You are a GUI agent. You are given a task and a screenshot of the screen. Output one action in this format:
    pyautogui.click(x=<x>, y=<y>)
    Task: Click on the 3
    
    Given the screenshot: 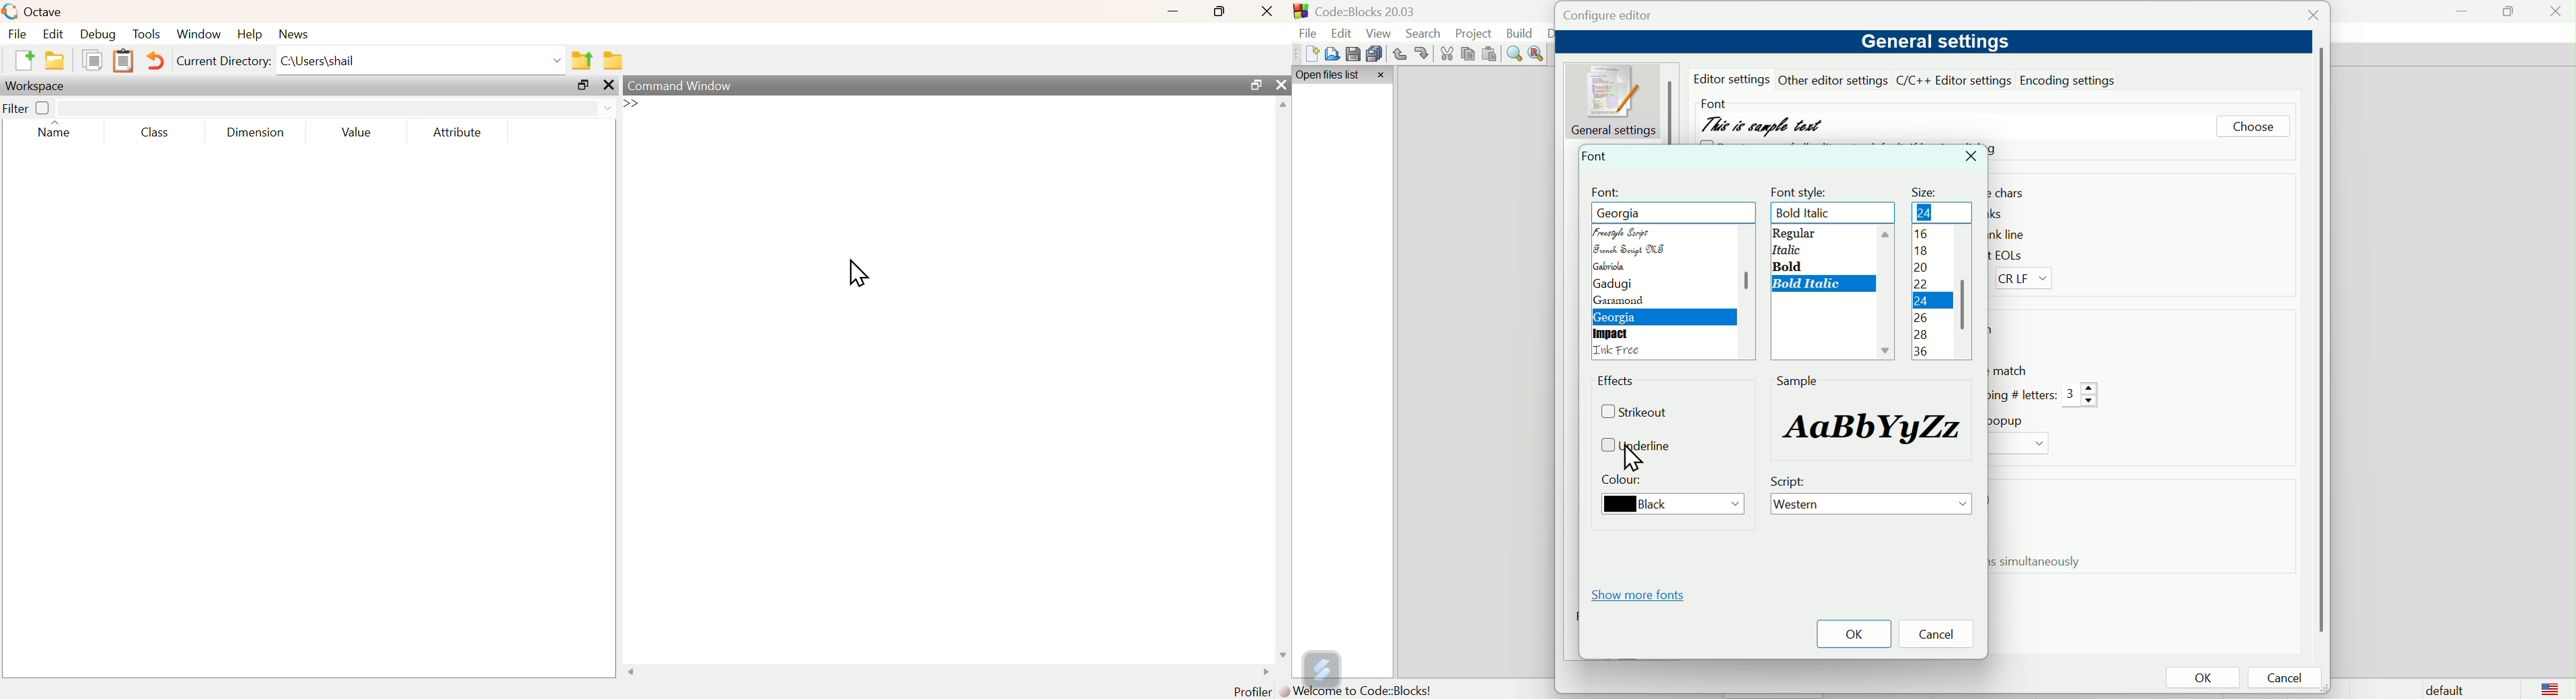 What is the action you would take?
    pyautogui.click(x=2081, y=396)
    